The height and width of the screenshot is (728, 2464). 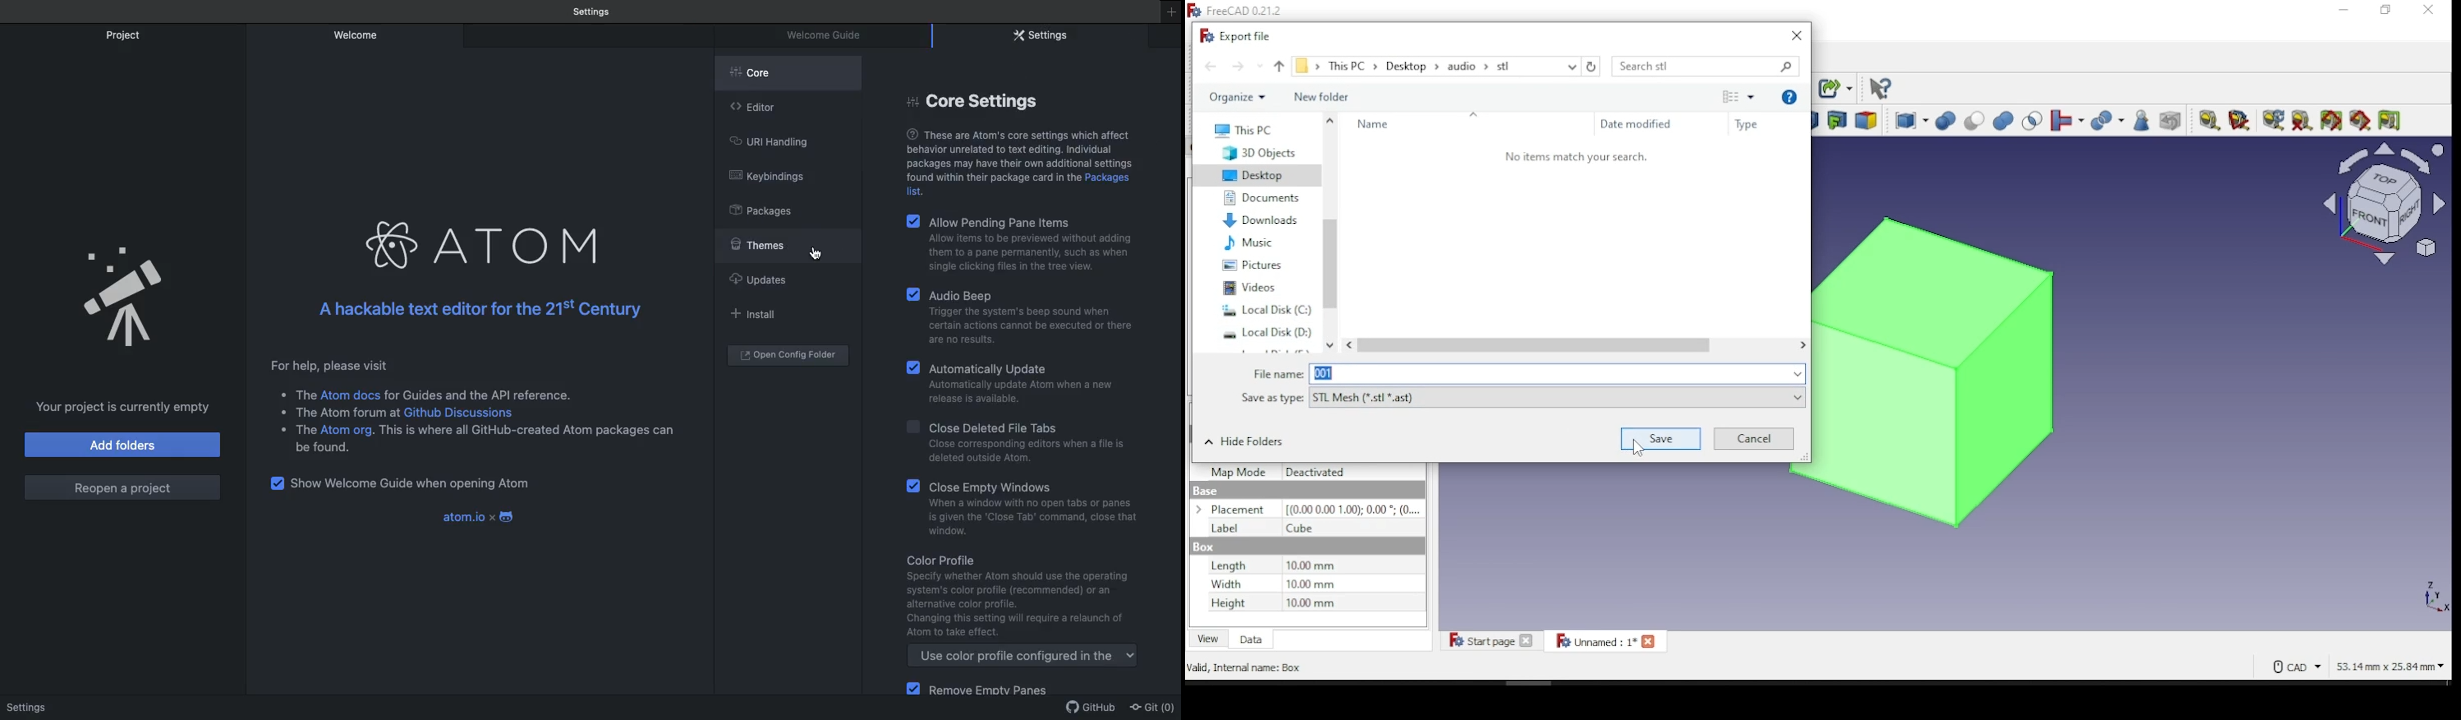 What do you see at coordinates (1352, 509) in the screenshot?
I see `0,000,00` at bounding box center [1352, 509].